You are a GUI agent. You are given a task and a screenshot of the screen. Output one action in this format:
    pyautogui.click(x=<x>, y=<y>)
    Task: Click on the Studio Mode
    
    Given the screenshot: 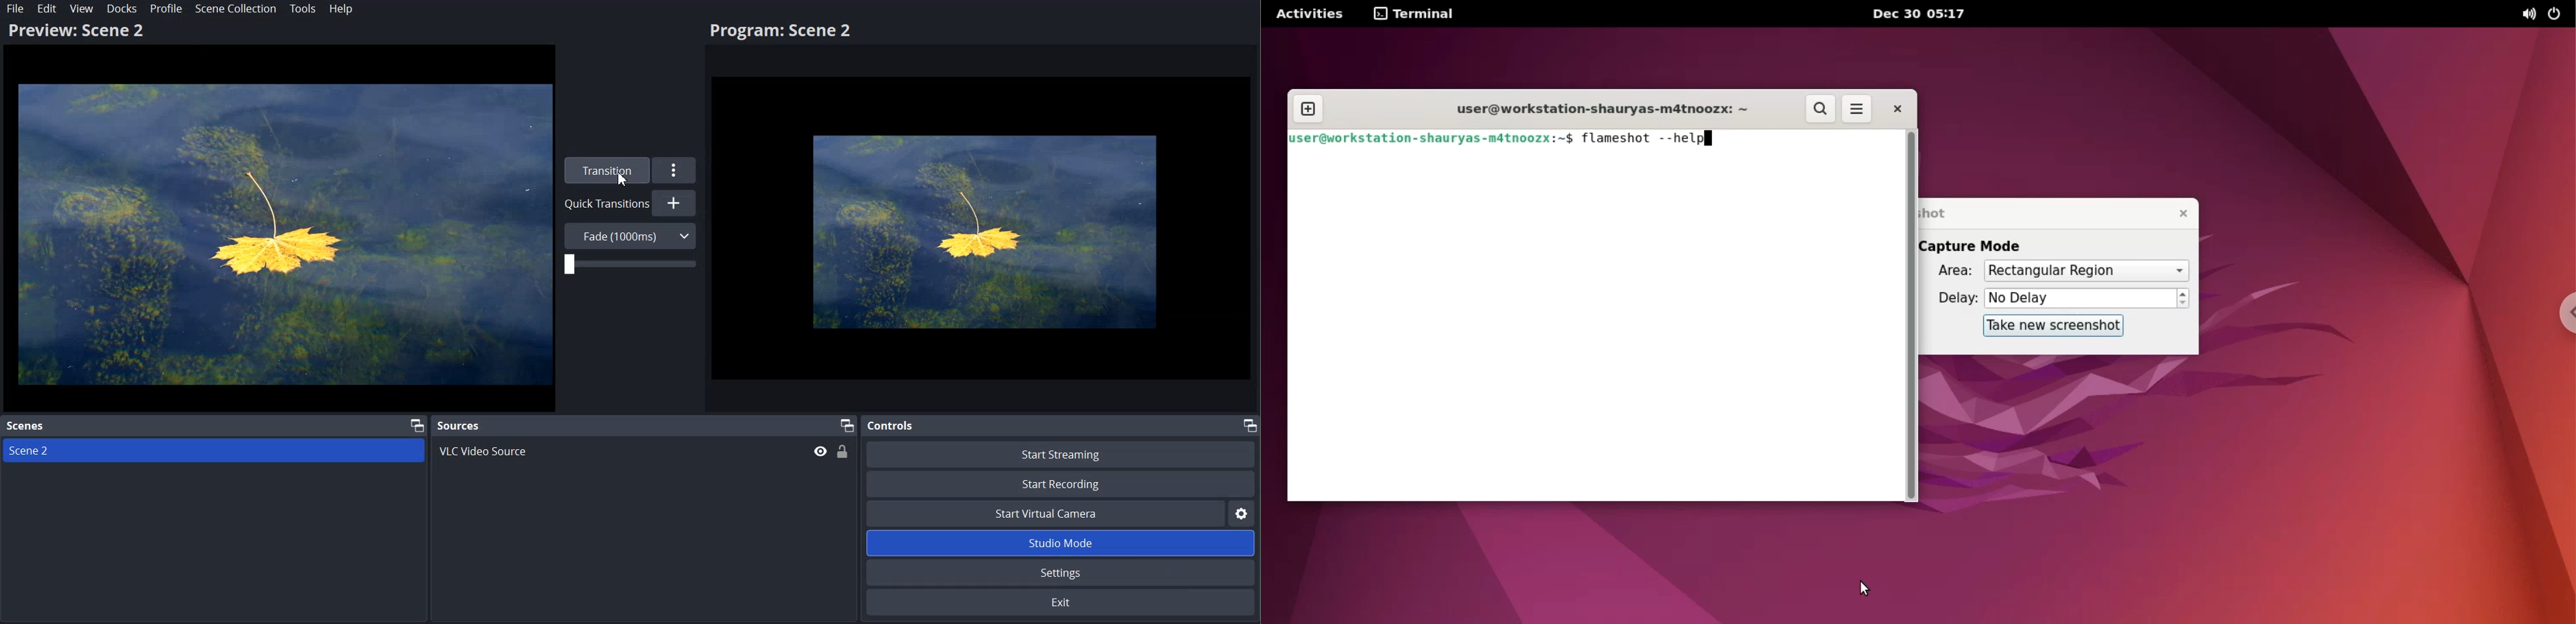 What is the action you would take?
    pyautogui.click(x=1063, y=543)
    